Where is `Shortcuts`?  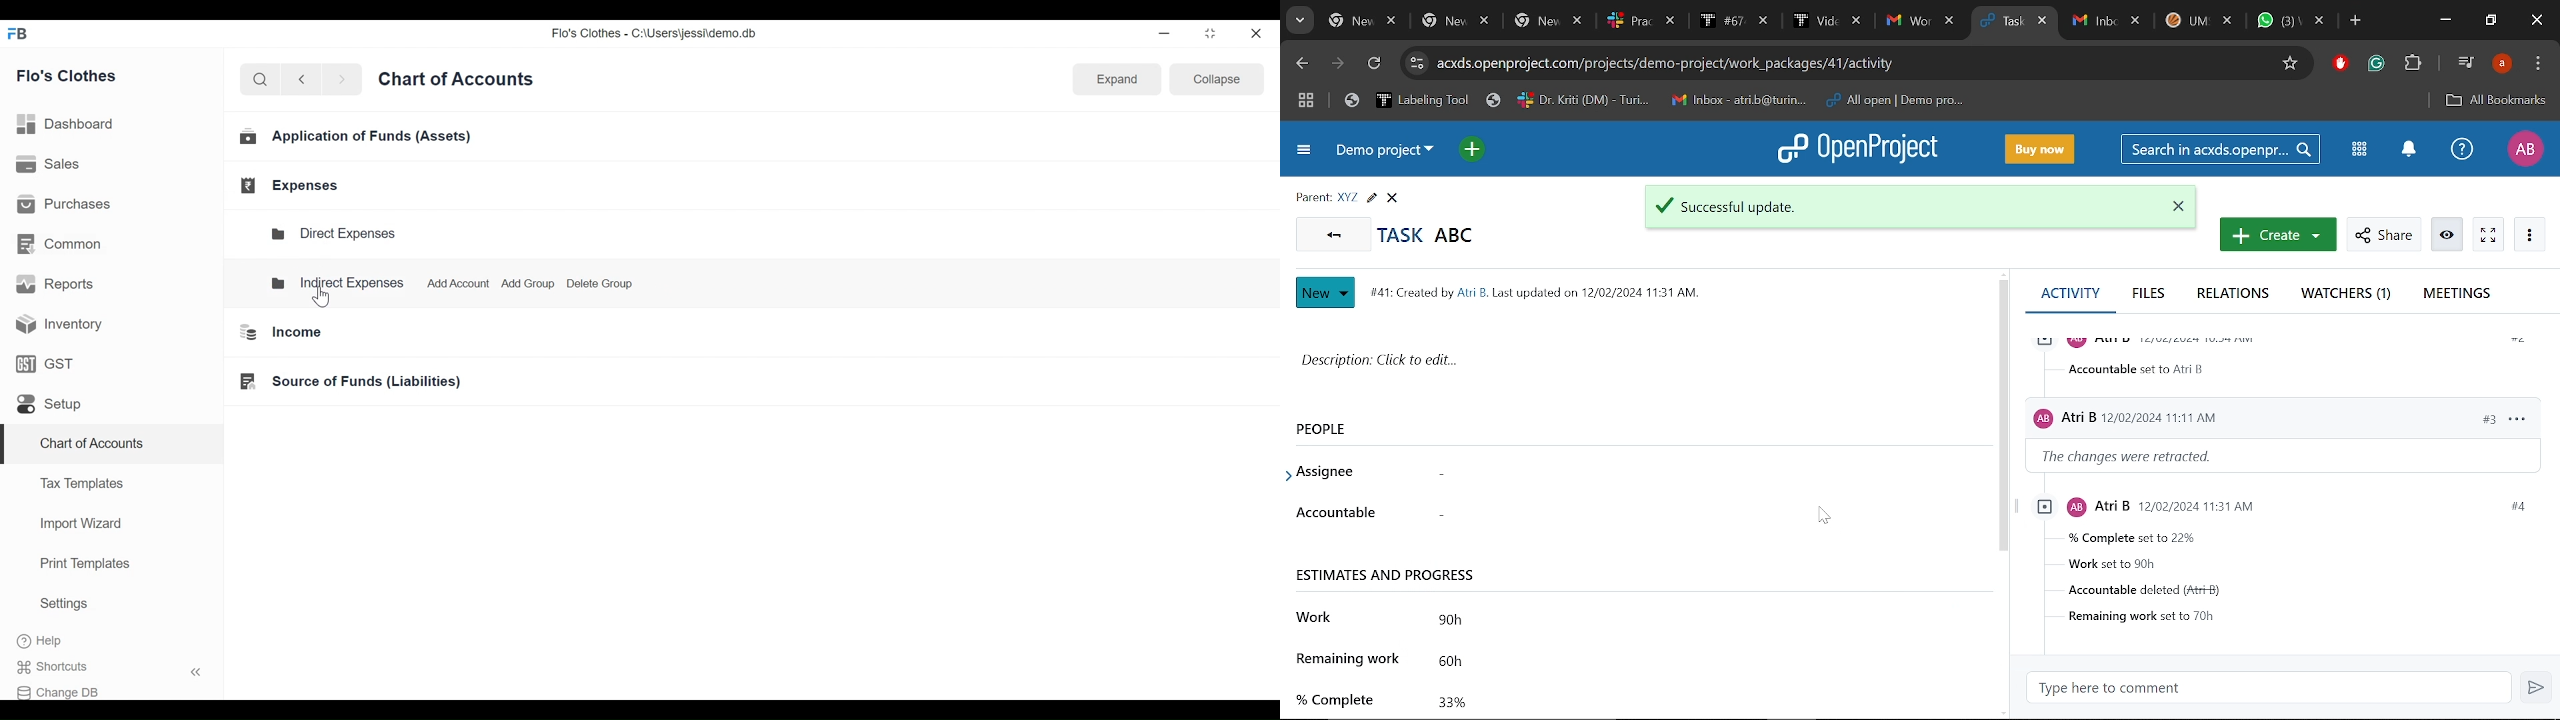
Shortcuts is located at coordinates (117, 667).